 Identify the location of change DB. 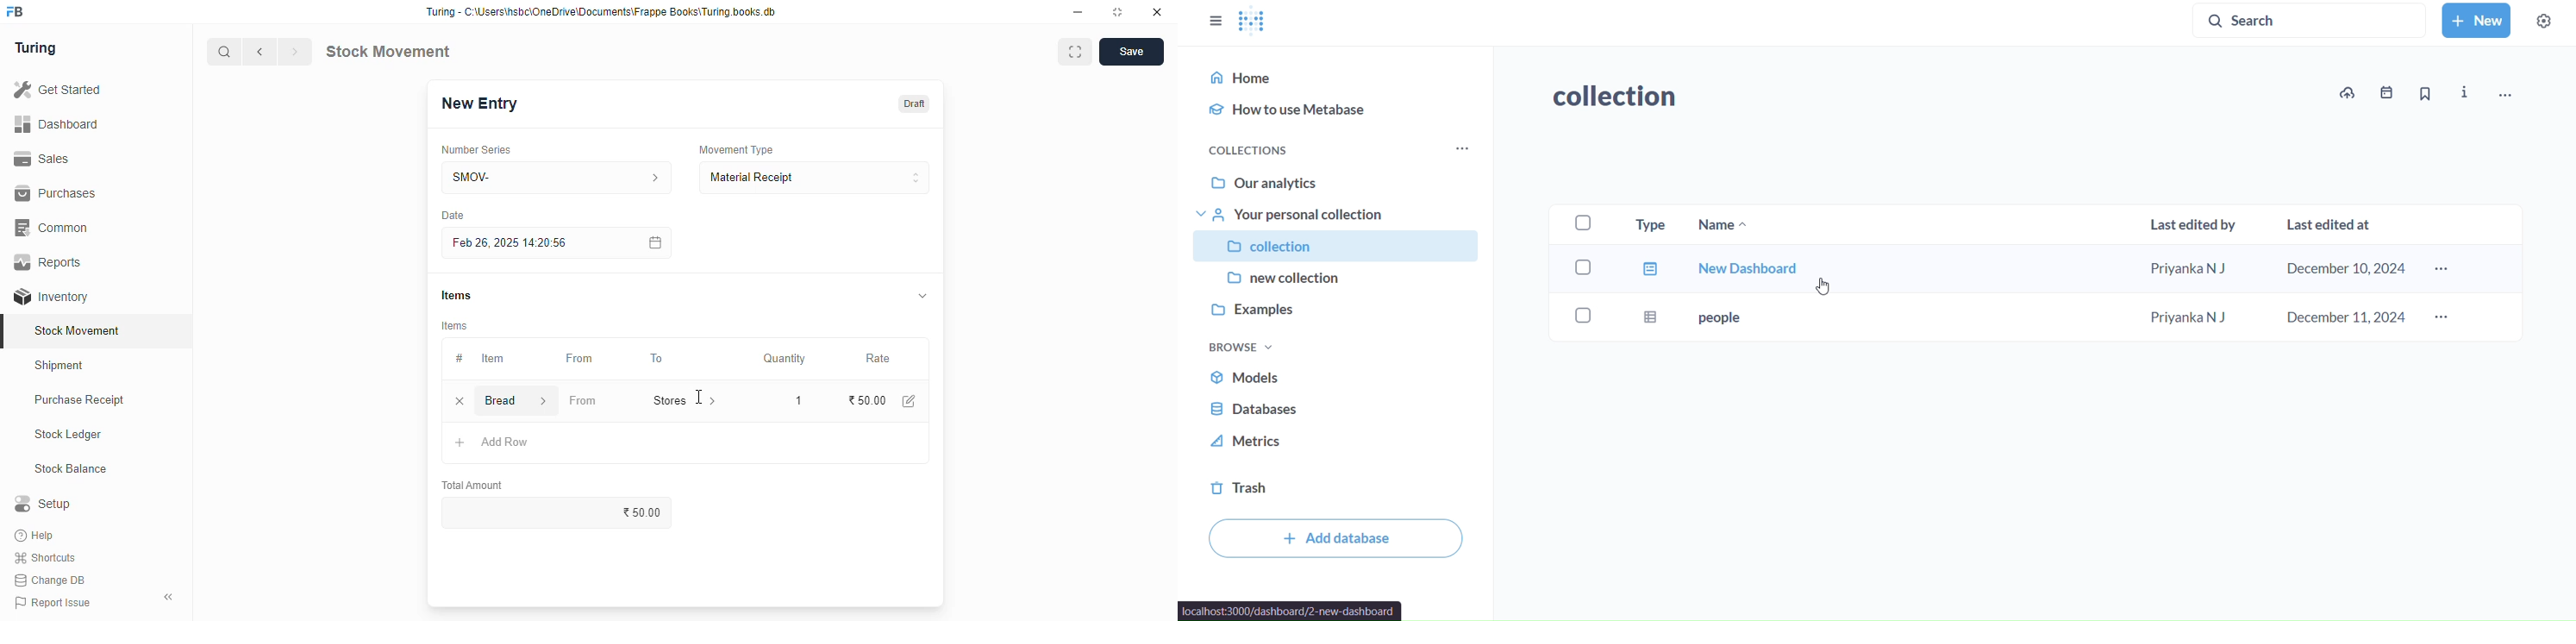
(50, 580).